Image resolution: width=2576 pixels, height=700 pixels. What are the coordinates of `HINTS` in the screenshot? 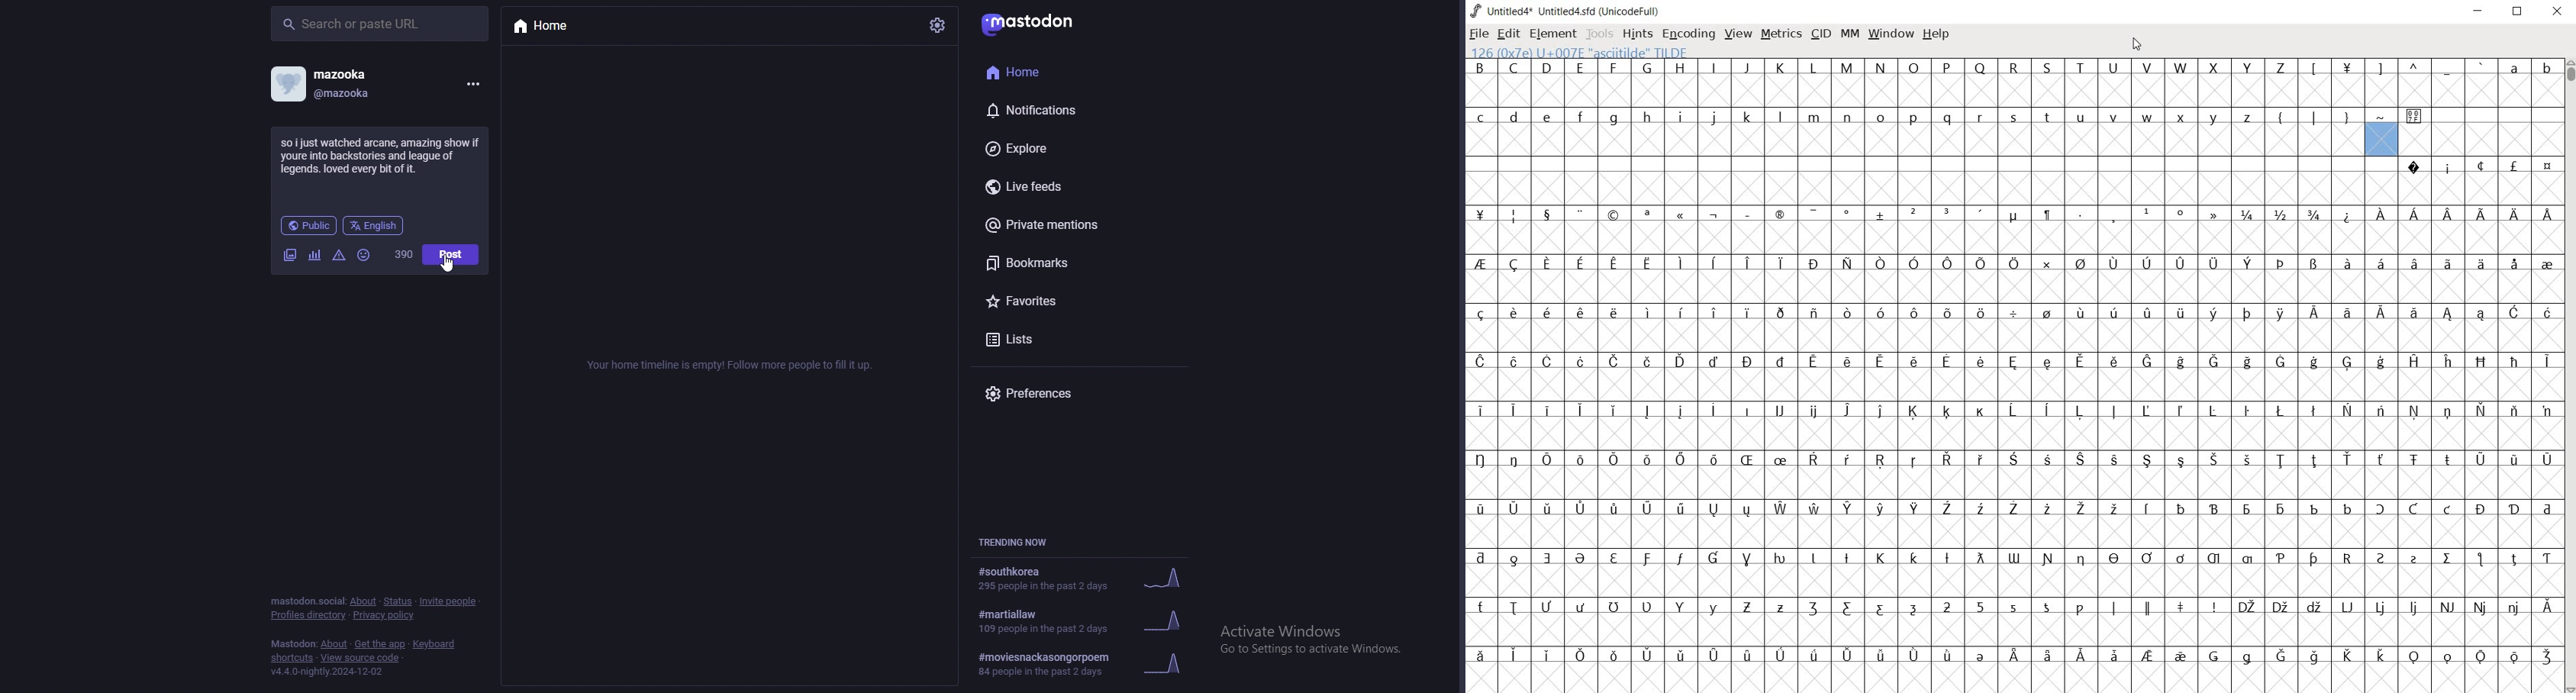 It's located at (1636, 33).